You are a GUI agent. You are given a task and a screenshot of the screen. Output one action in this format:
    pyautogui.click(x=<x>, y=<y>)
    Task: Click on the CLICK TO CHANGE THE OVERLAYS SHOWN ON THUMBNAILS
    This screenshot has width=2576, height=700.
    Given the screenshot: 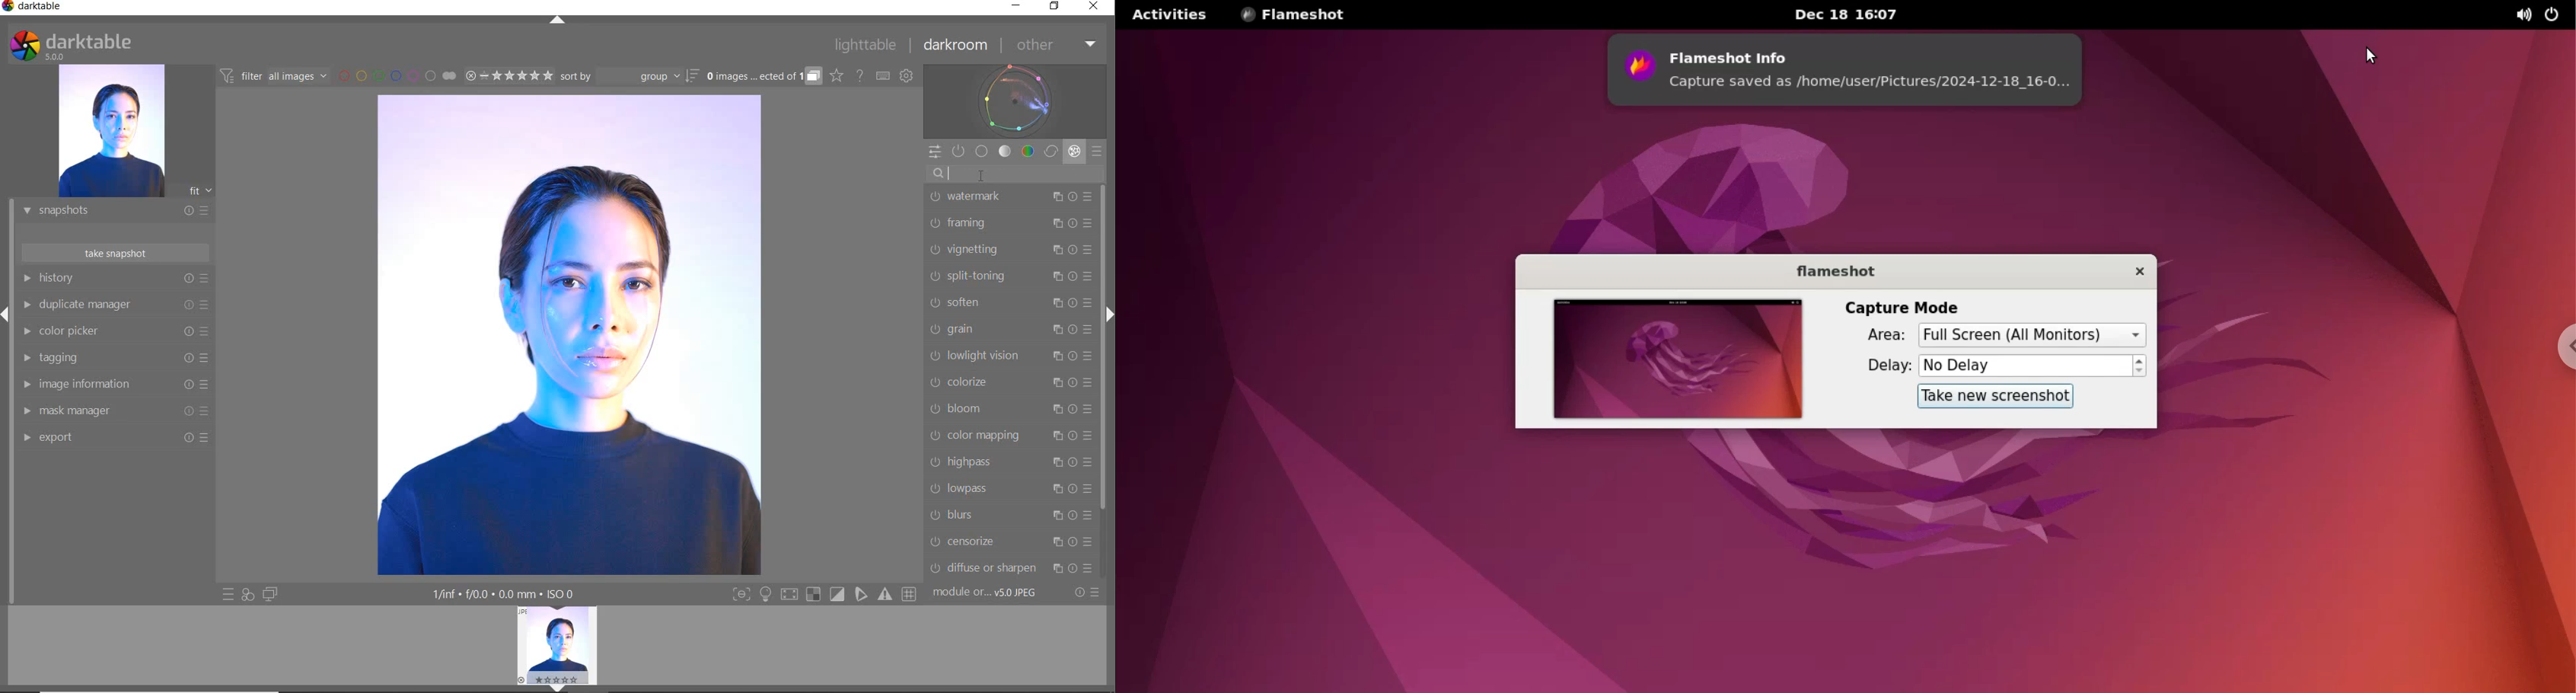 What is the action you would take?
    pyautogui.click(x=837, y=76)
    